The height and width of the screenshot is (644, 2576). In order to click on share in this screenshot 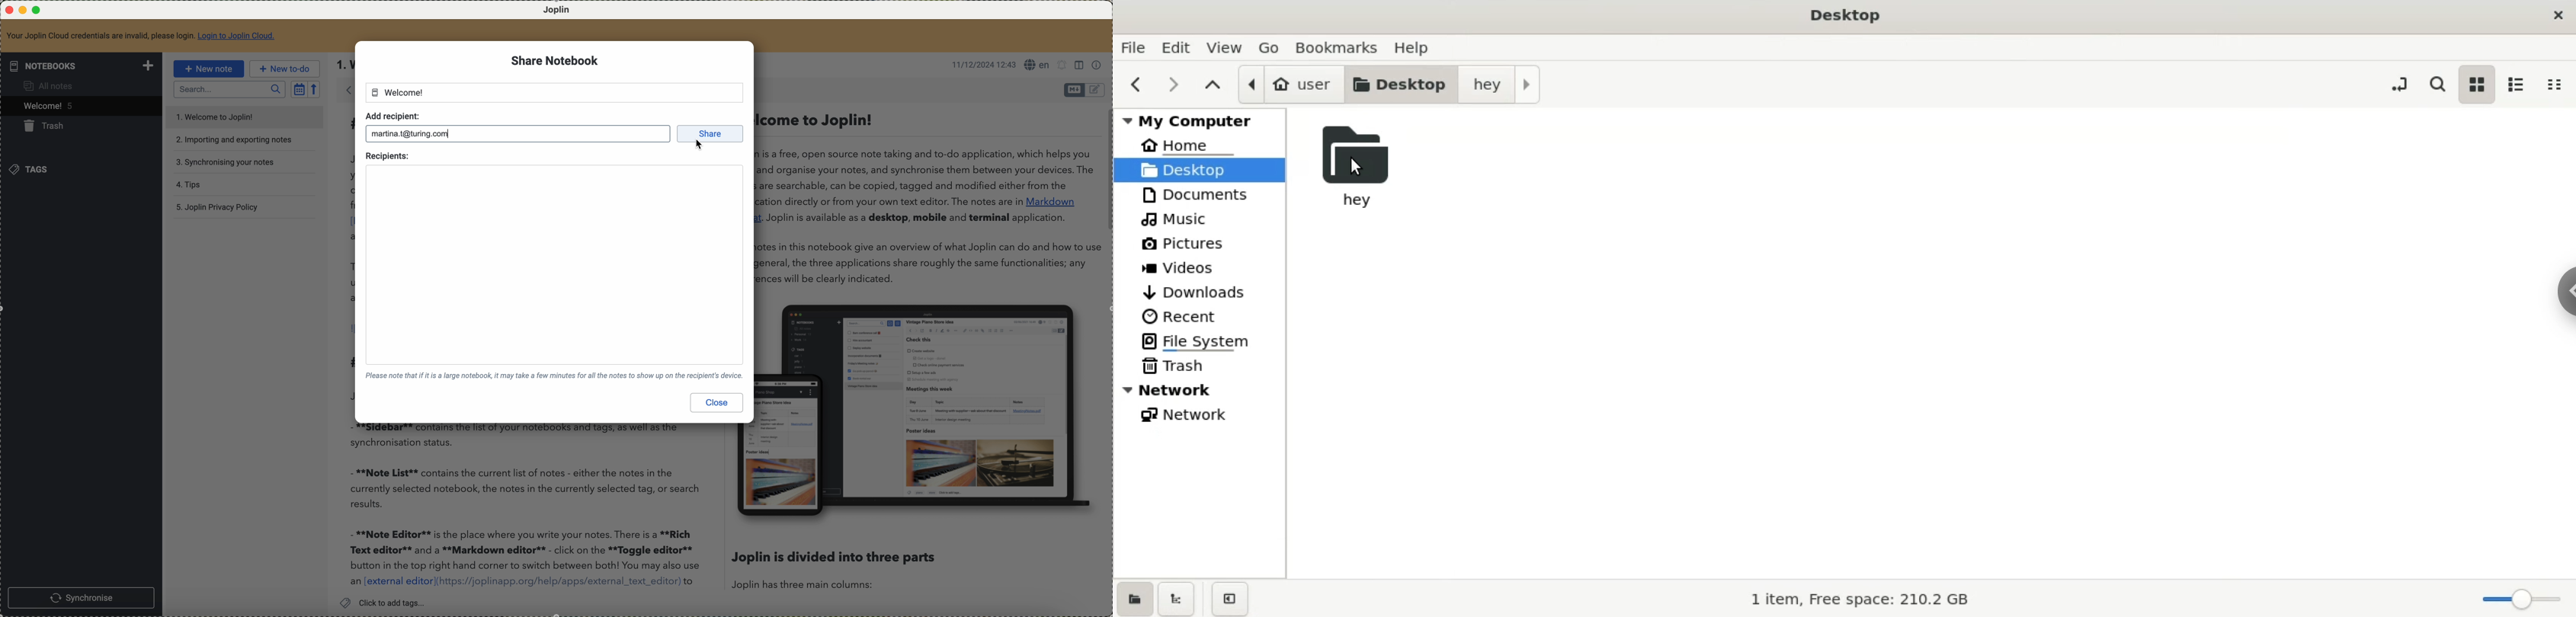, I will do `click(712, 134)`.